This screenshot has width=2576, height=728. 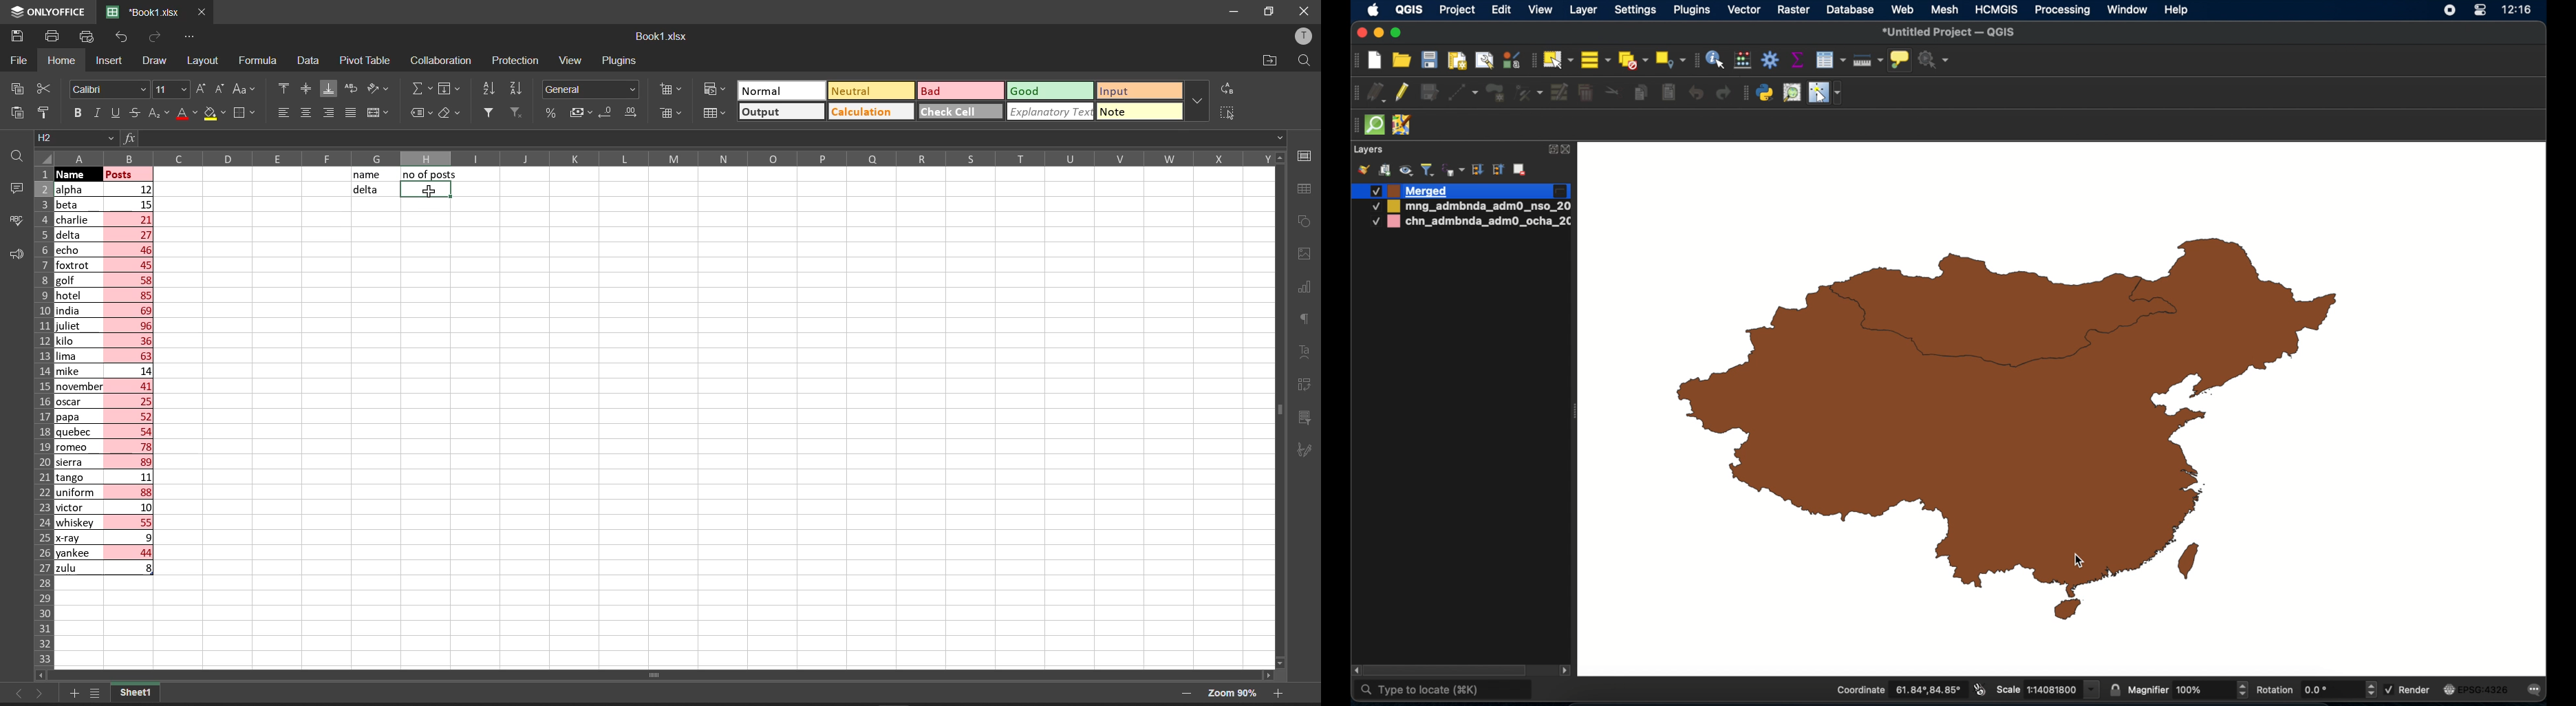 What do you see at coordinates (305, 89) in the screenshot?
I see `align center` at bounding box center [305, 89].